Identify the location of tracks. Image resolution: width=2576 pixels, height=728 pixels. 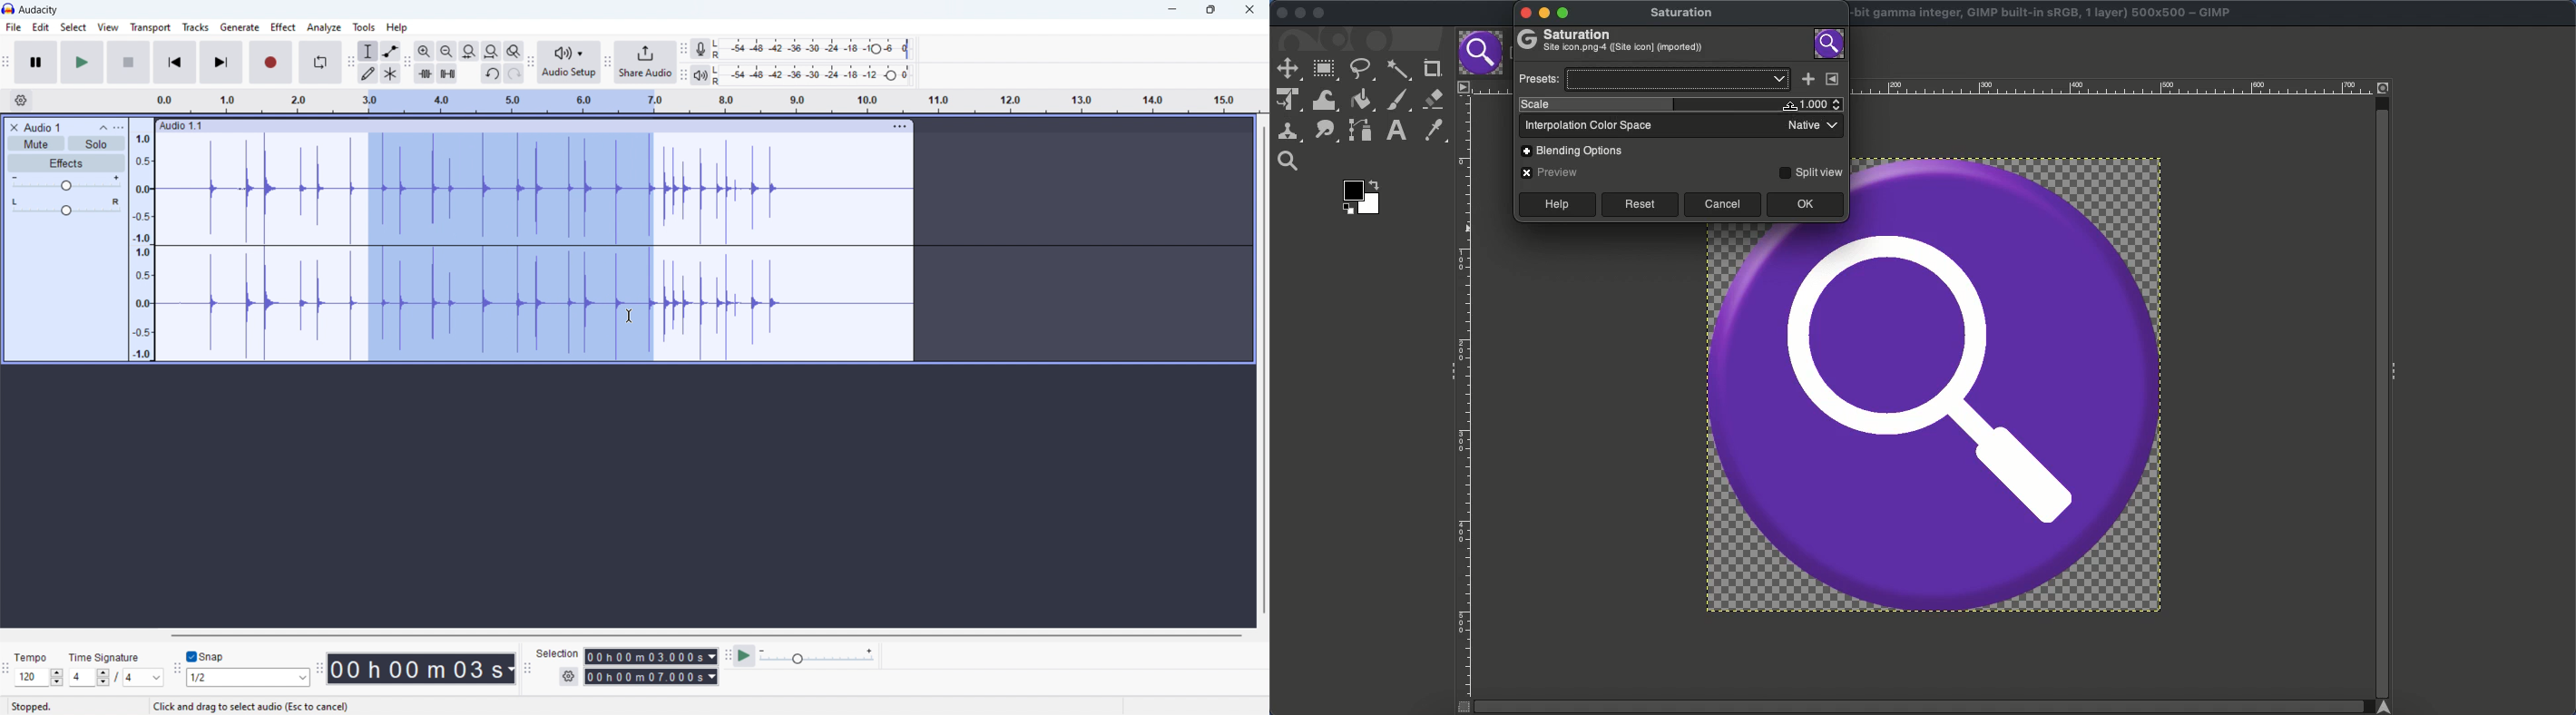
(195, 27).